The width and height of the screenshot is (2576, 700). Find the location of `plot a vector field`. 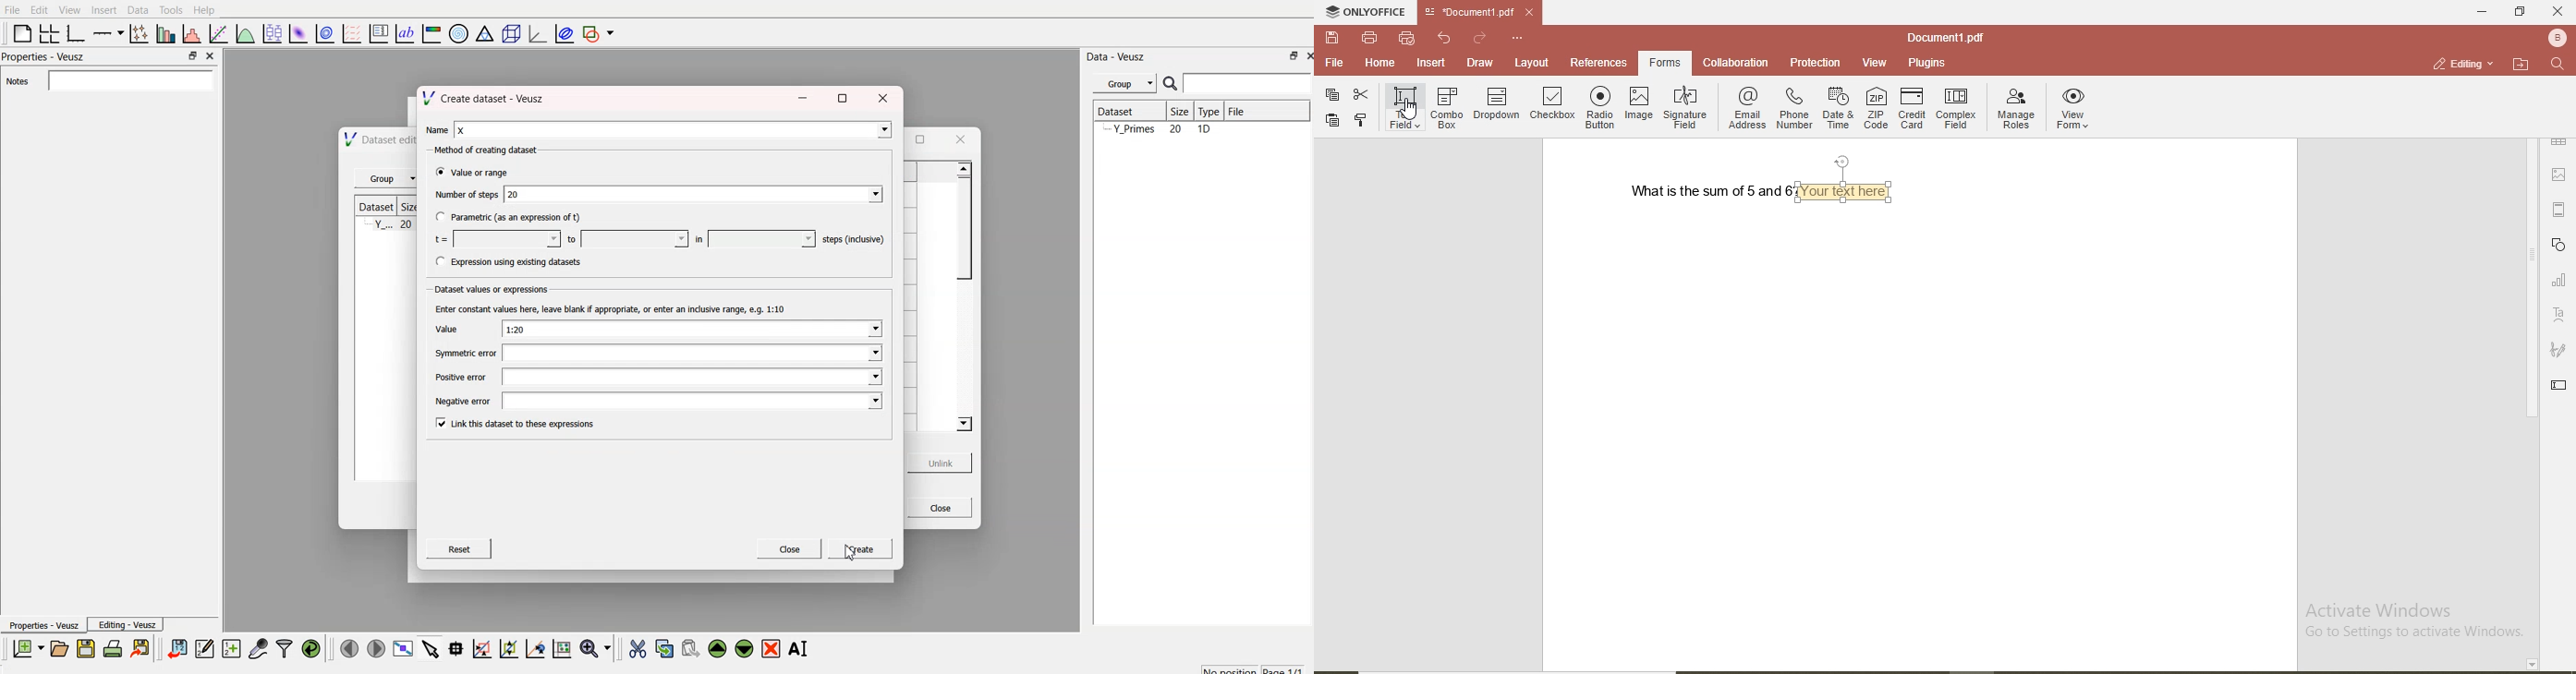

plot a vector field is located at coordinates (352, 33).